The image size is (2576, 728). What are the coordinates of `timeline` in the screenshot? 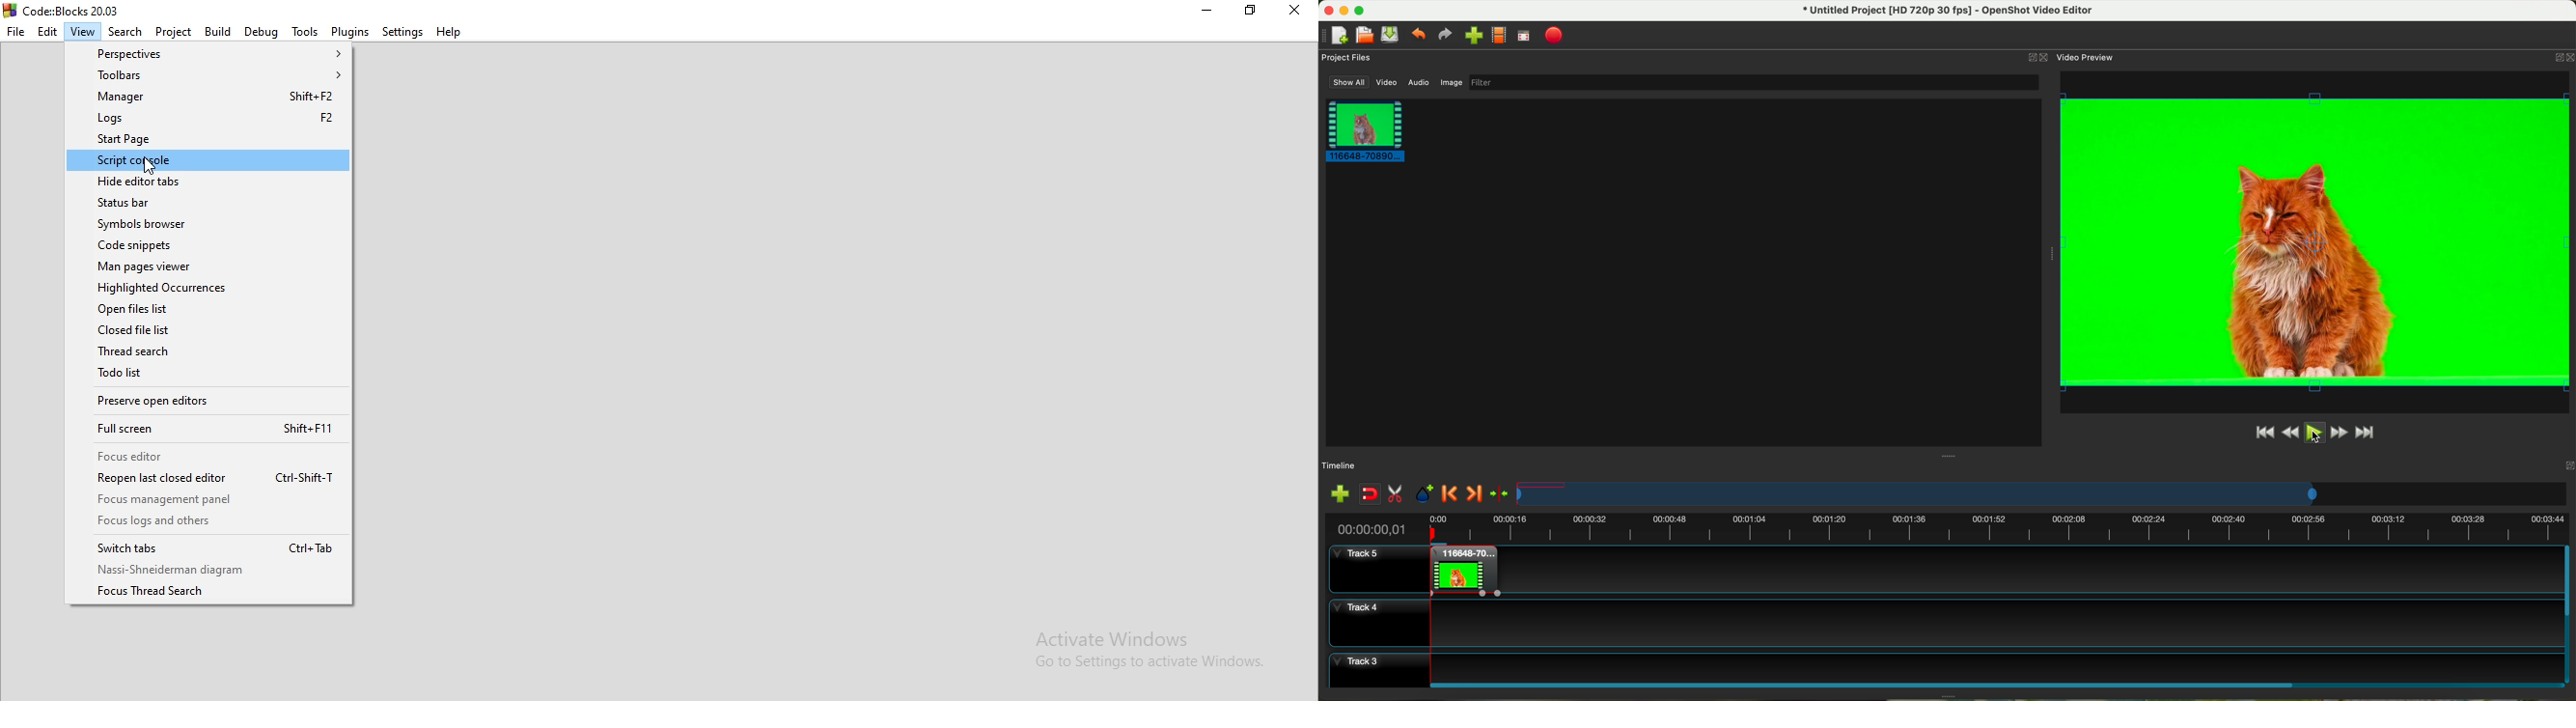 It's located at (1946, 528).